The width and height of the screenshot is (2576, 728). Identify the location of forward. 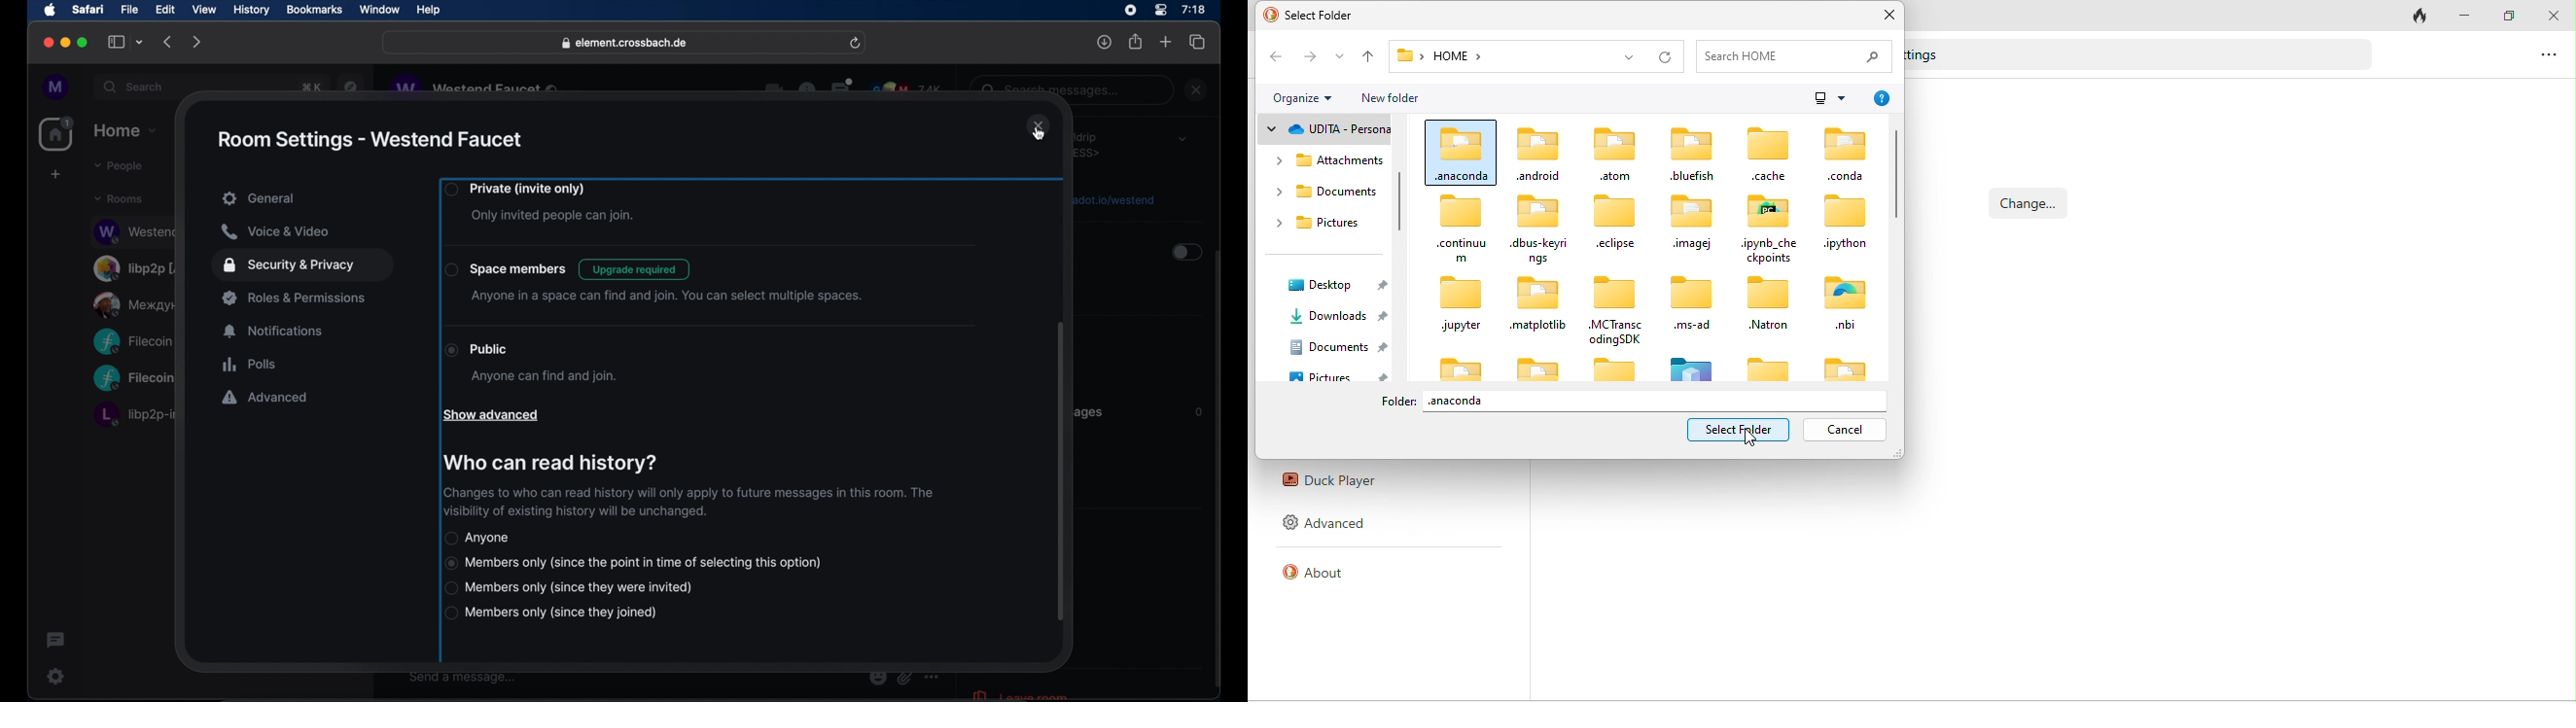
(197, 42).